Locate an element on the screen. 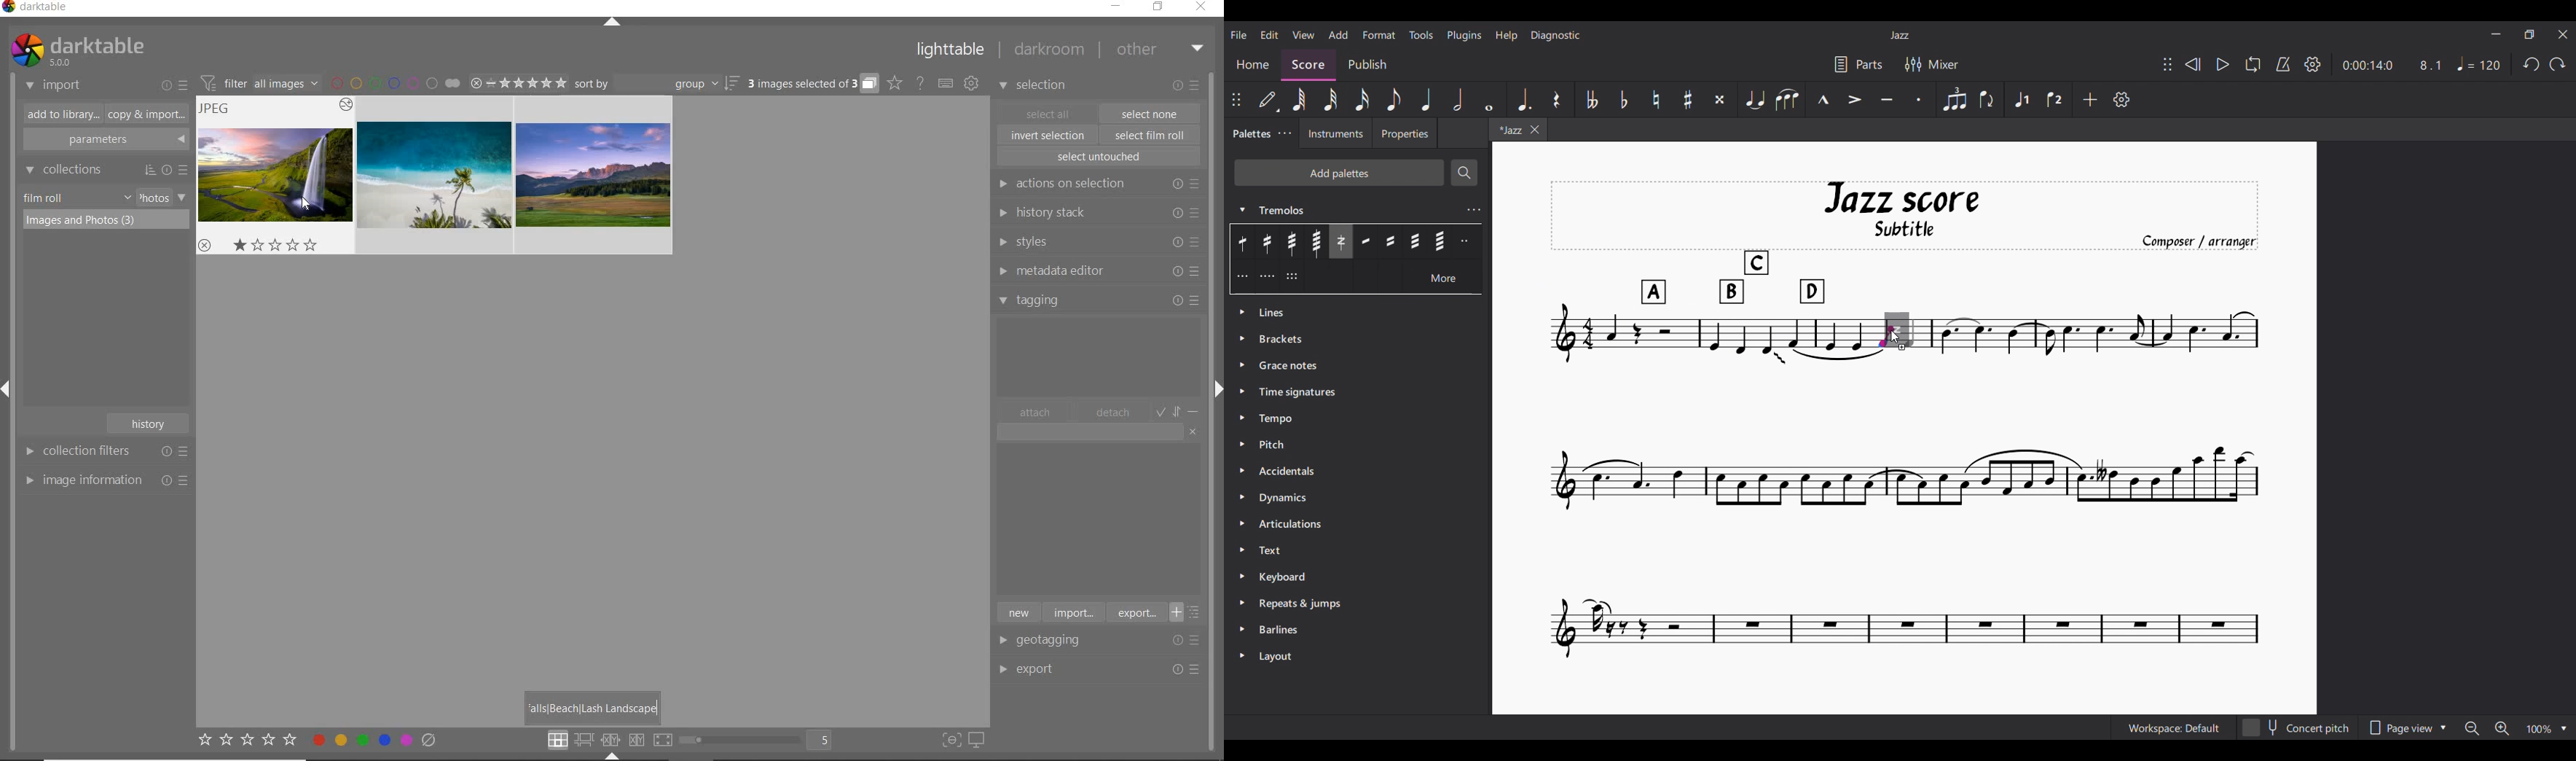 The width and height of the screenshot is (2576, 784). Add palettes is located at coordinates (1339, 173).